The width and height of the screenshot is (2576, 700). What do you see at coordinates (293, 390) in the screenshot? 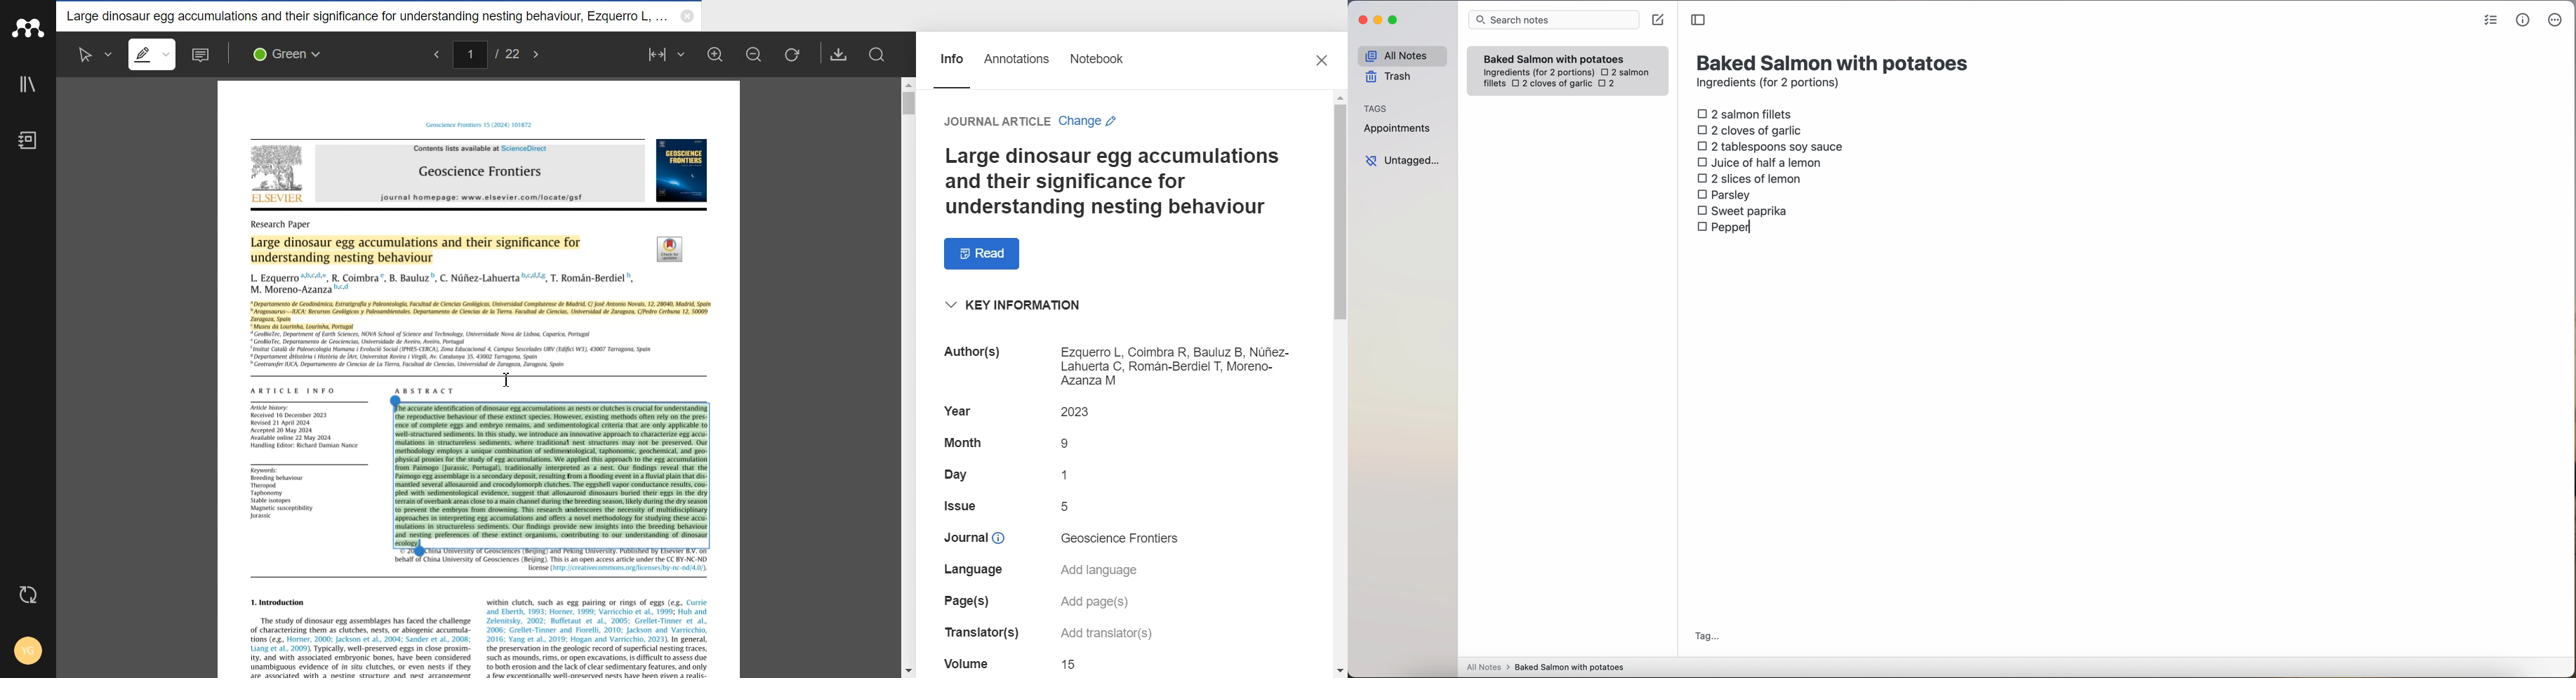
I see `text` at bounding box center [293, 390].